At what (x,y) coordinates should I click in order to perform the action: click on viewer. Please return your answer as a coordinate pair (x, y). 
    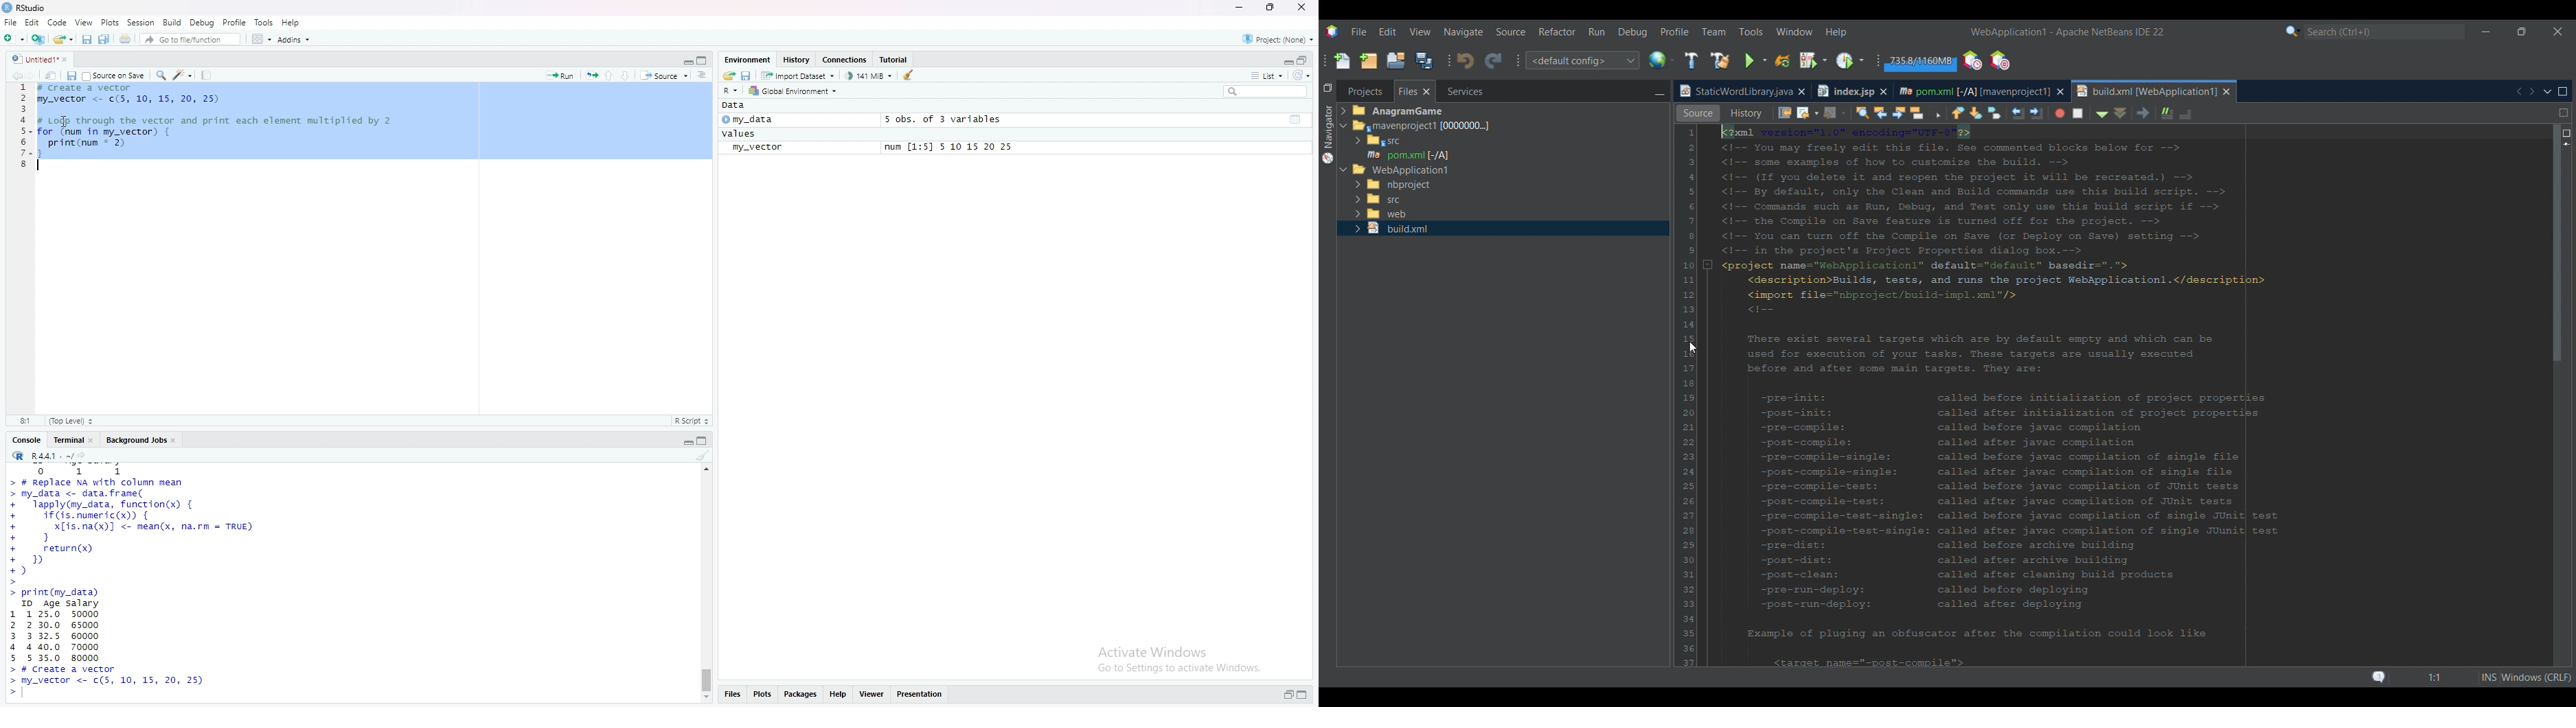
    Looking at the image, I should click on (873, 693).